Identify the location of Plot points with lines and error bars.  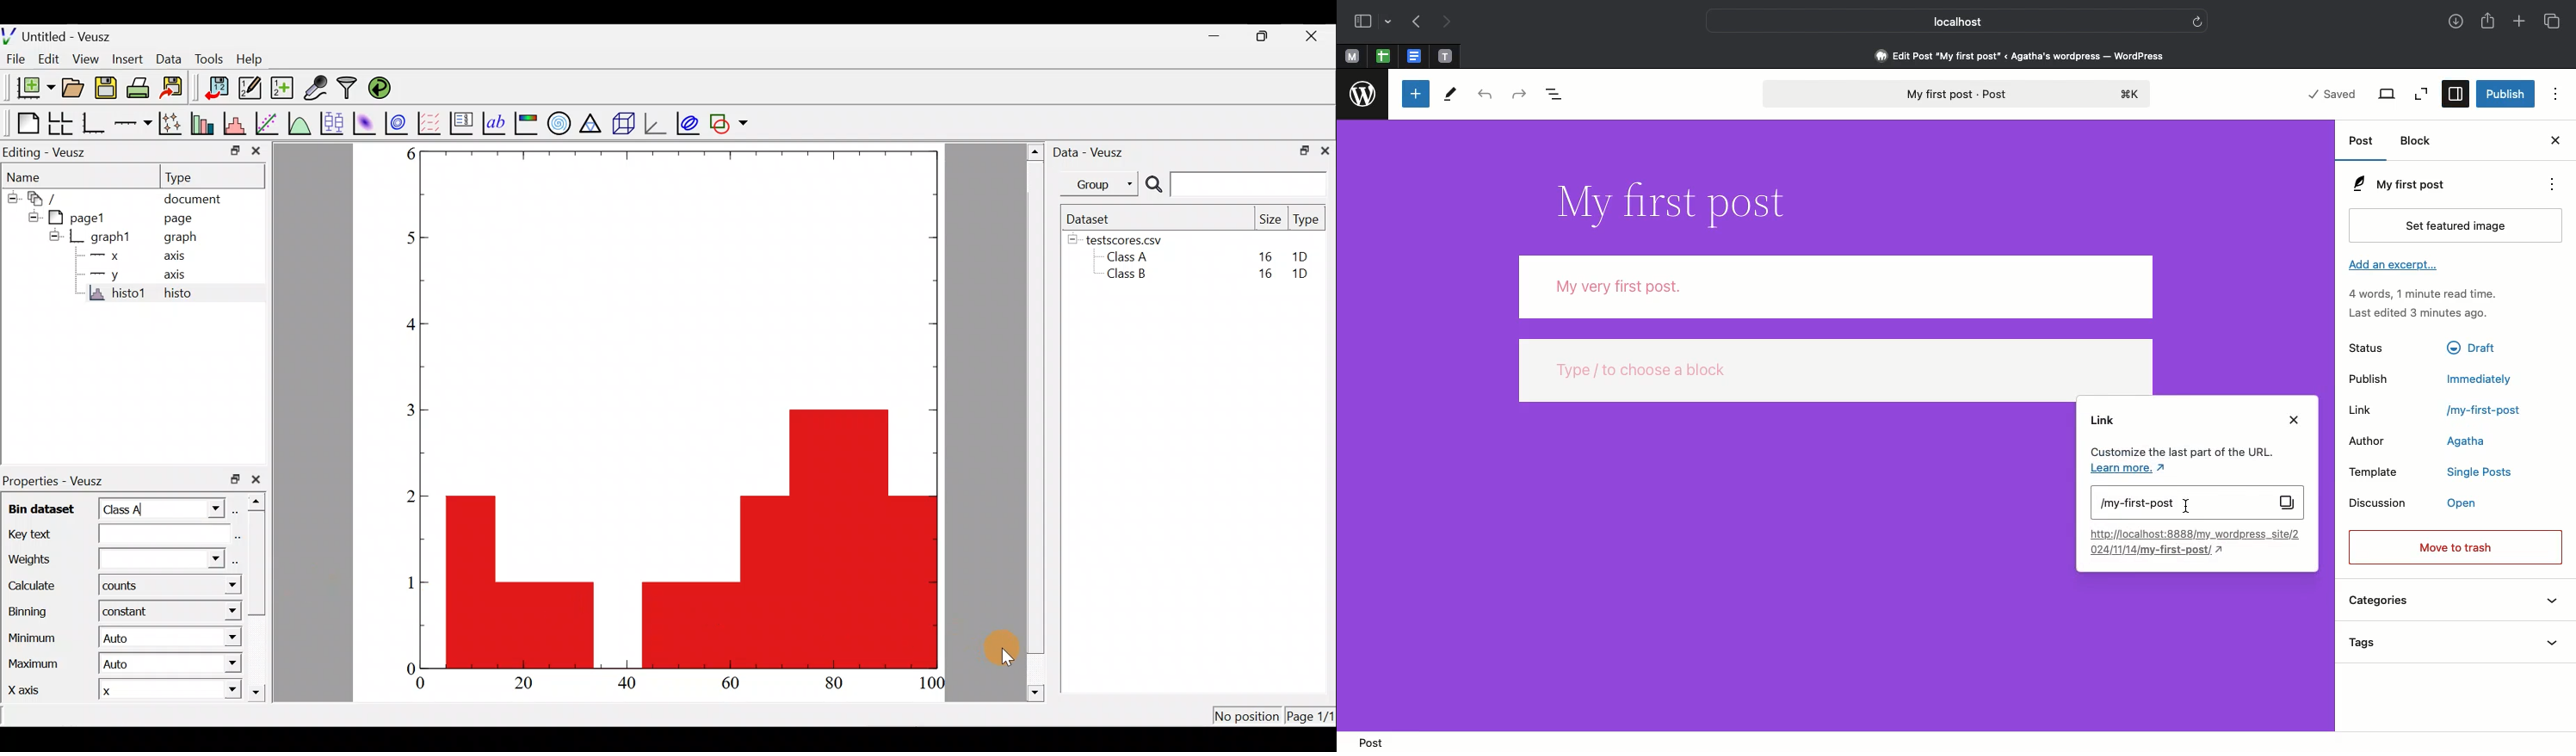
(171, 123).